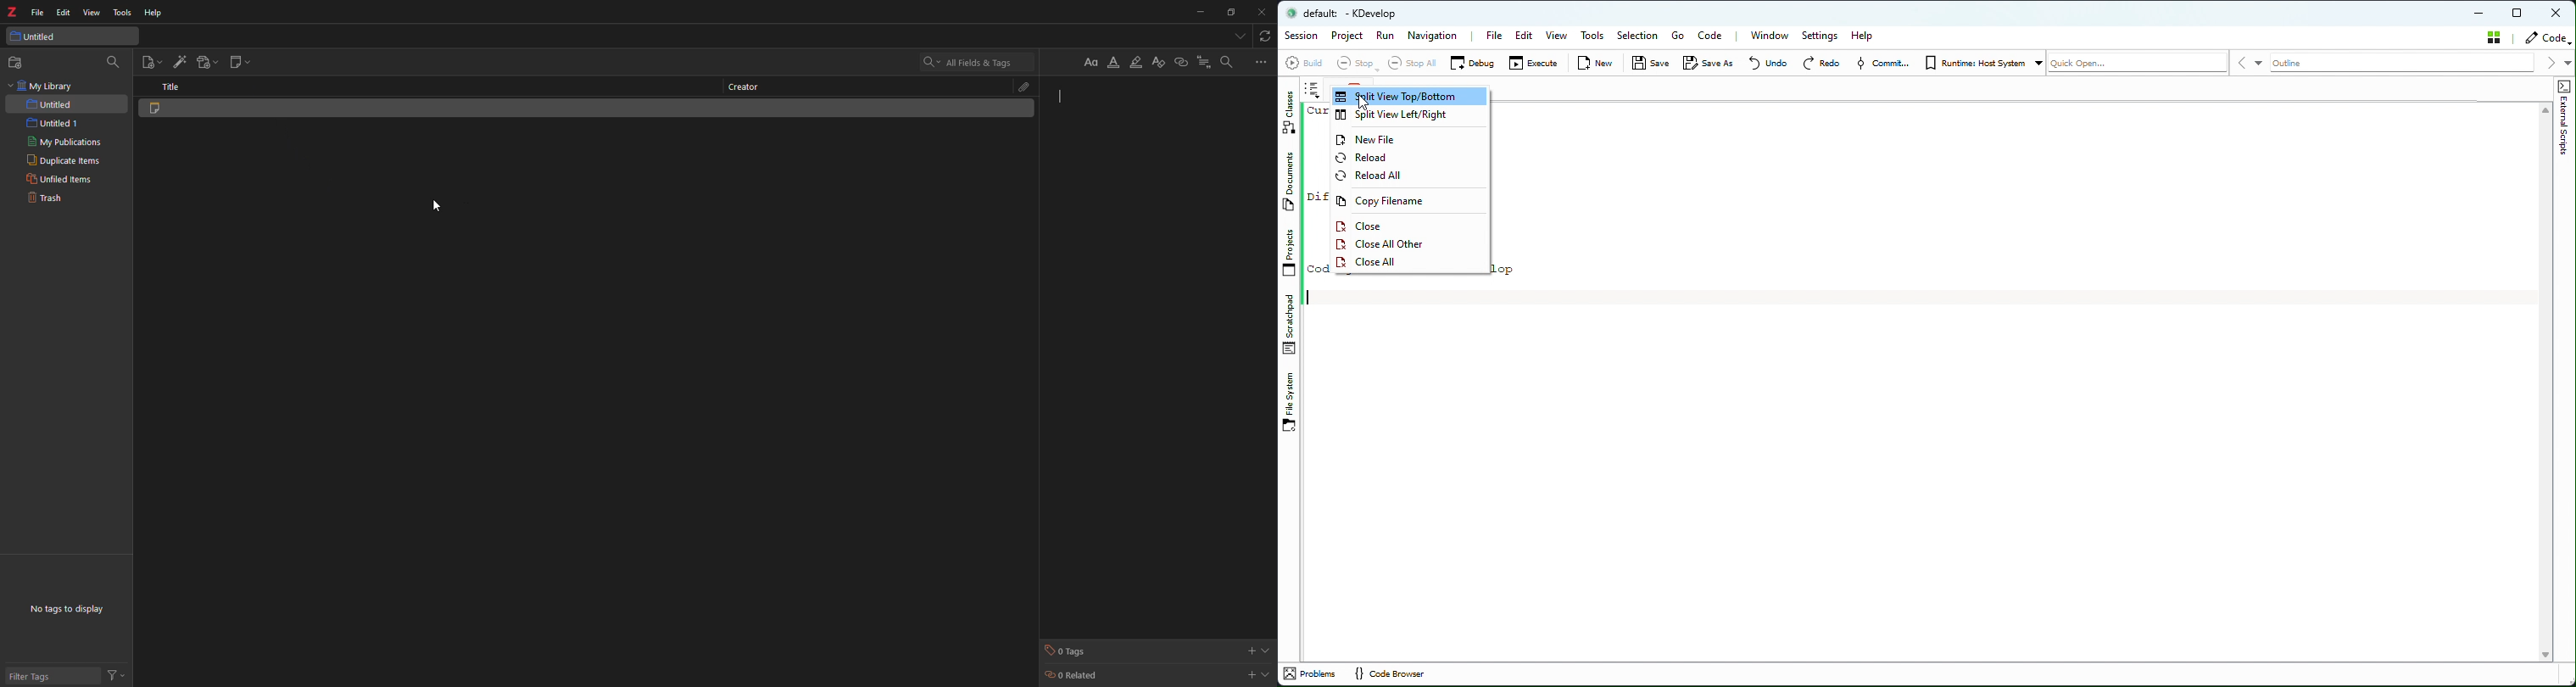  Describe the element at coordinates (45, 87) in the screenshot. I see `my library` at that location.